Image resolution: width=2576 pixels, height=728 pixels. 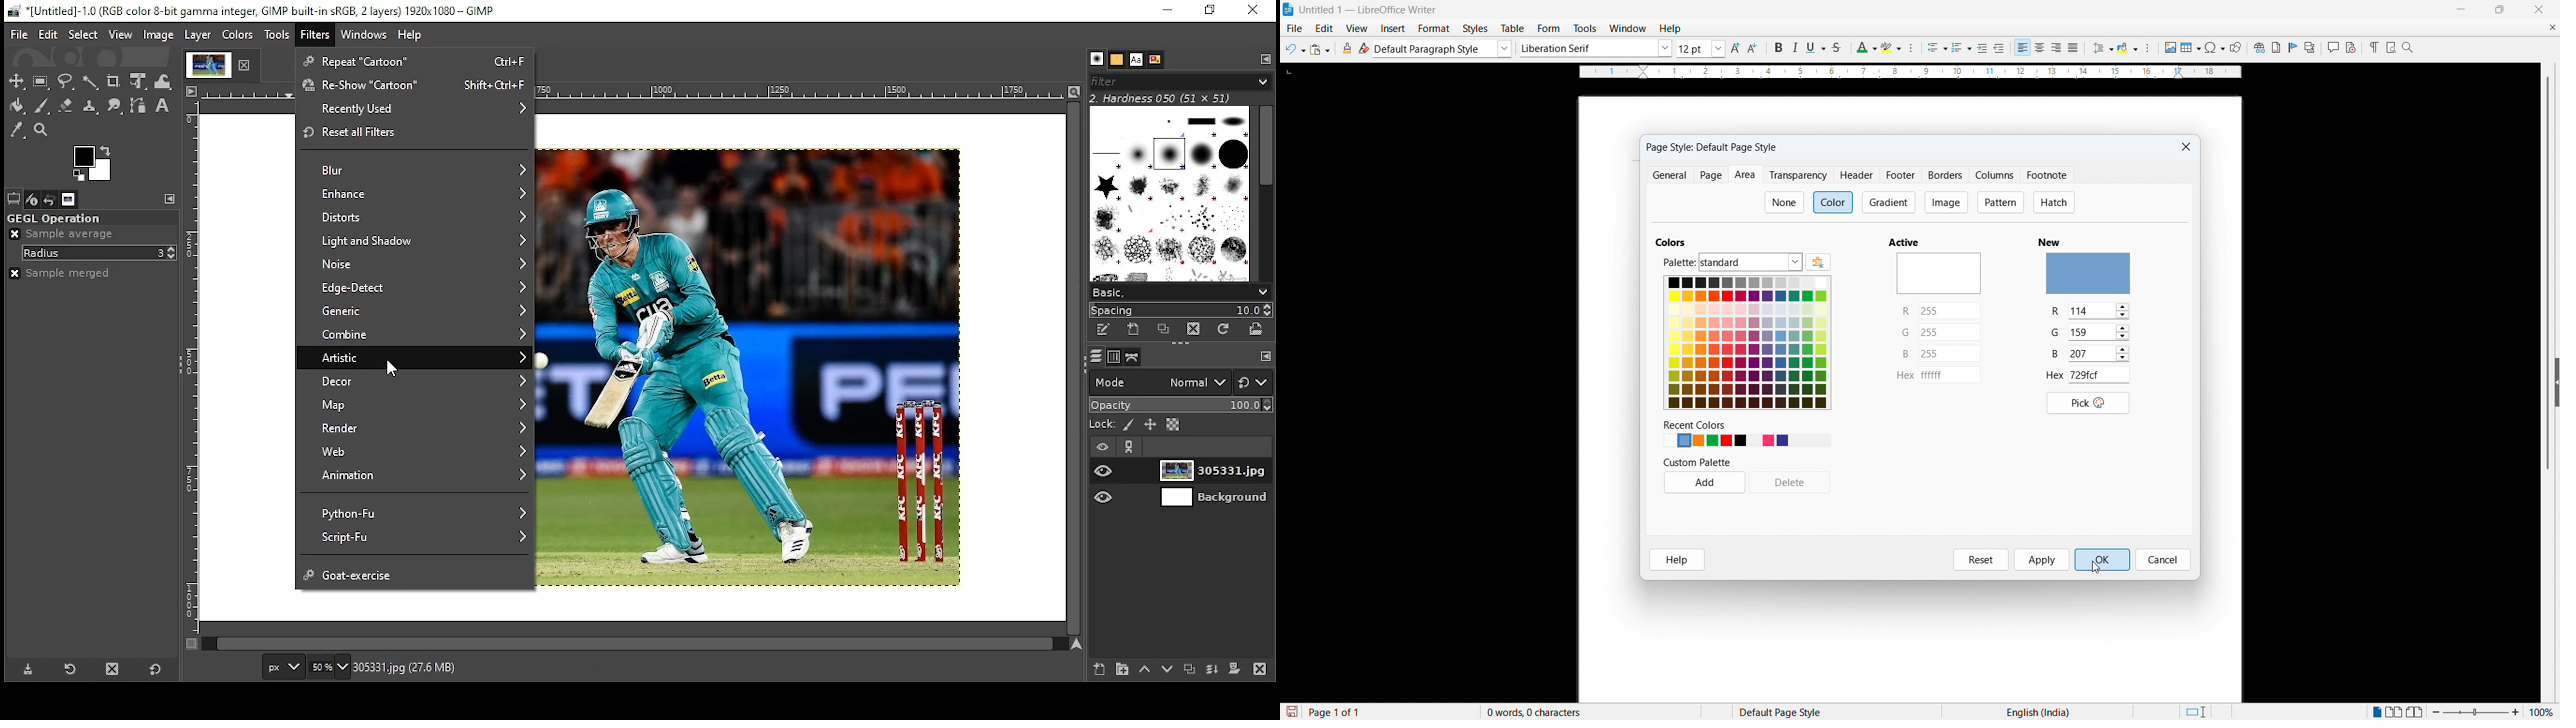 I want to click on light and shadow, so click(x=417, y=241).